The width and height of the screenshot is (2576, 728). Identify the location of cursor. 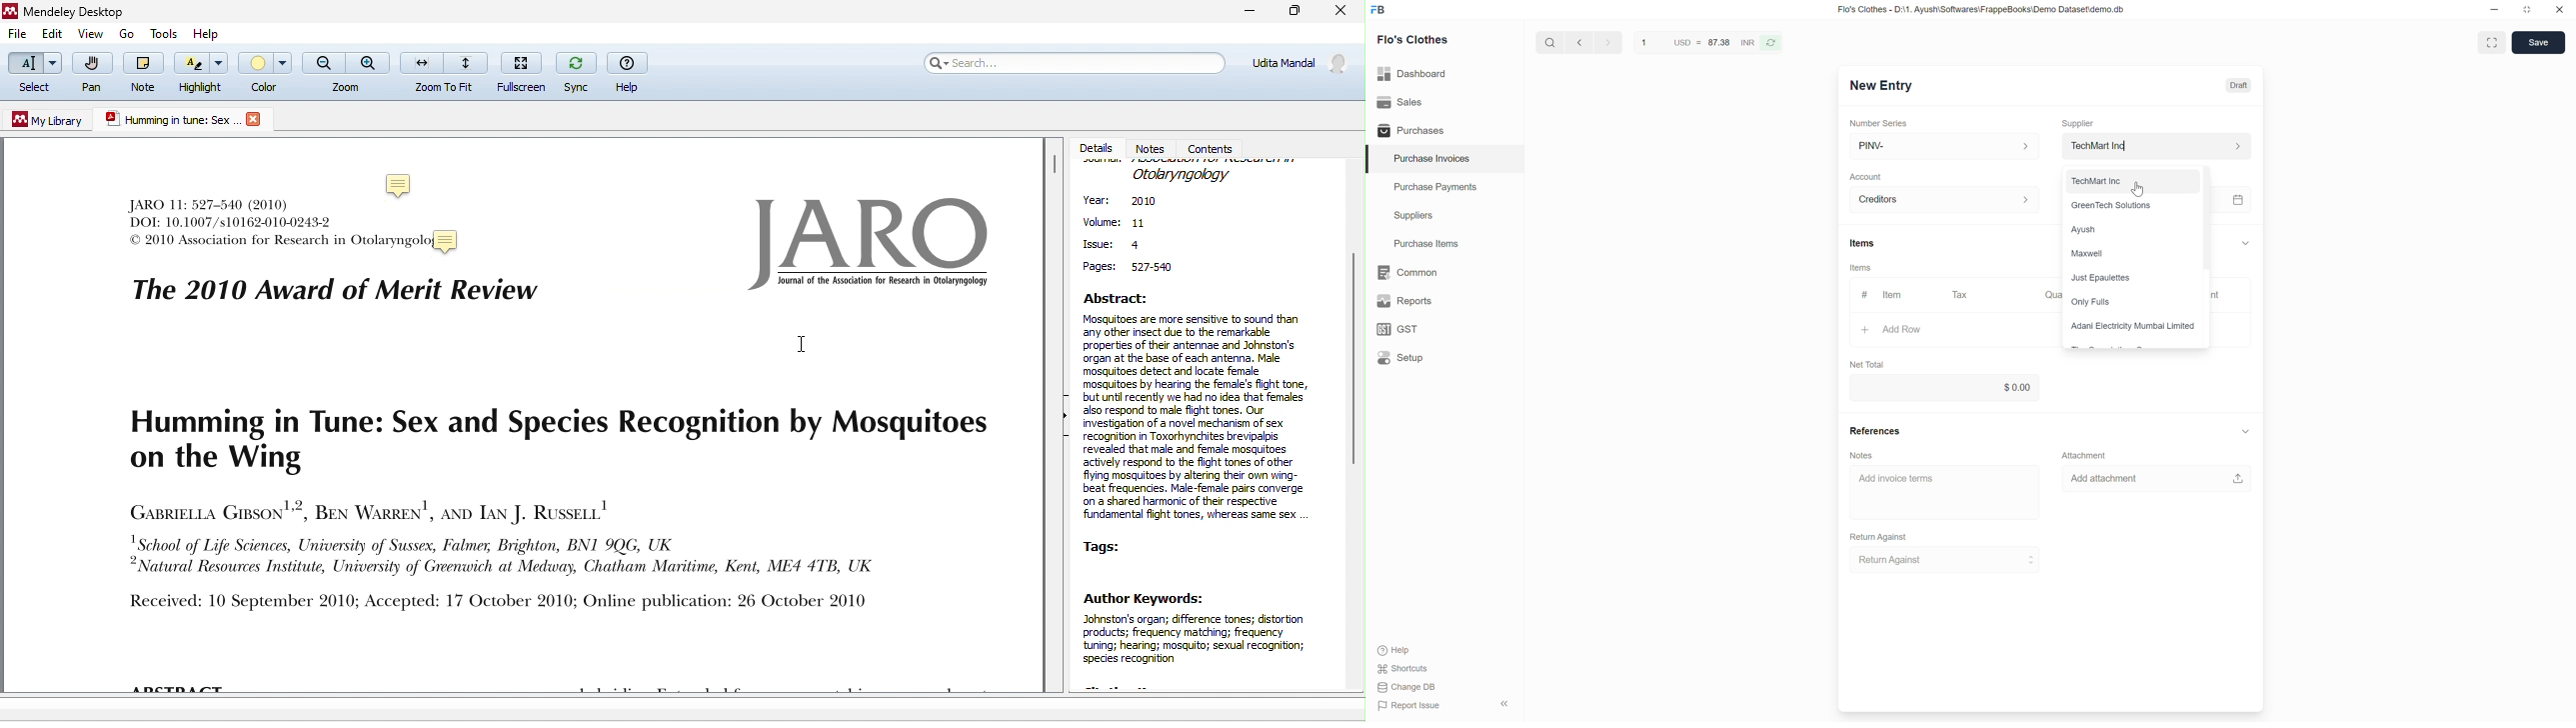
(2140, 185).